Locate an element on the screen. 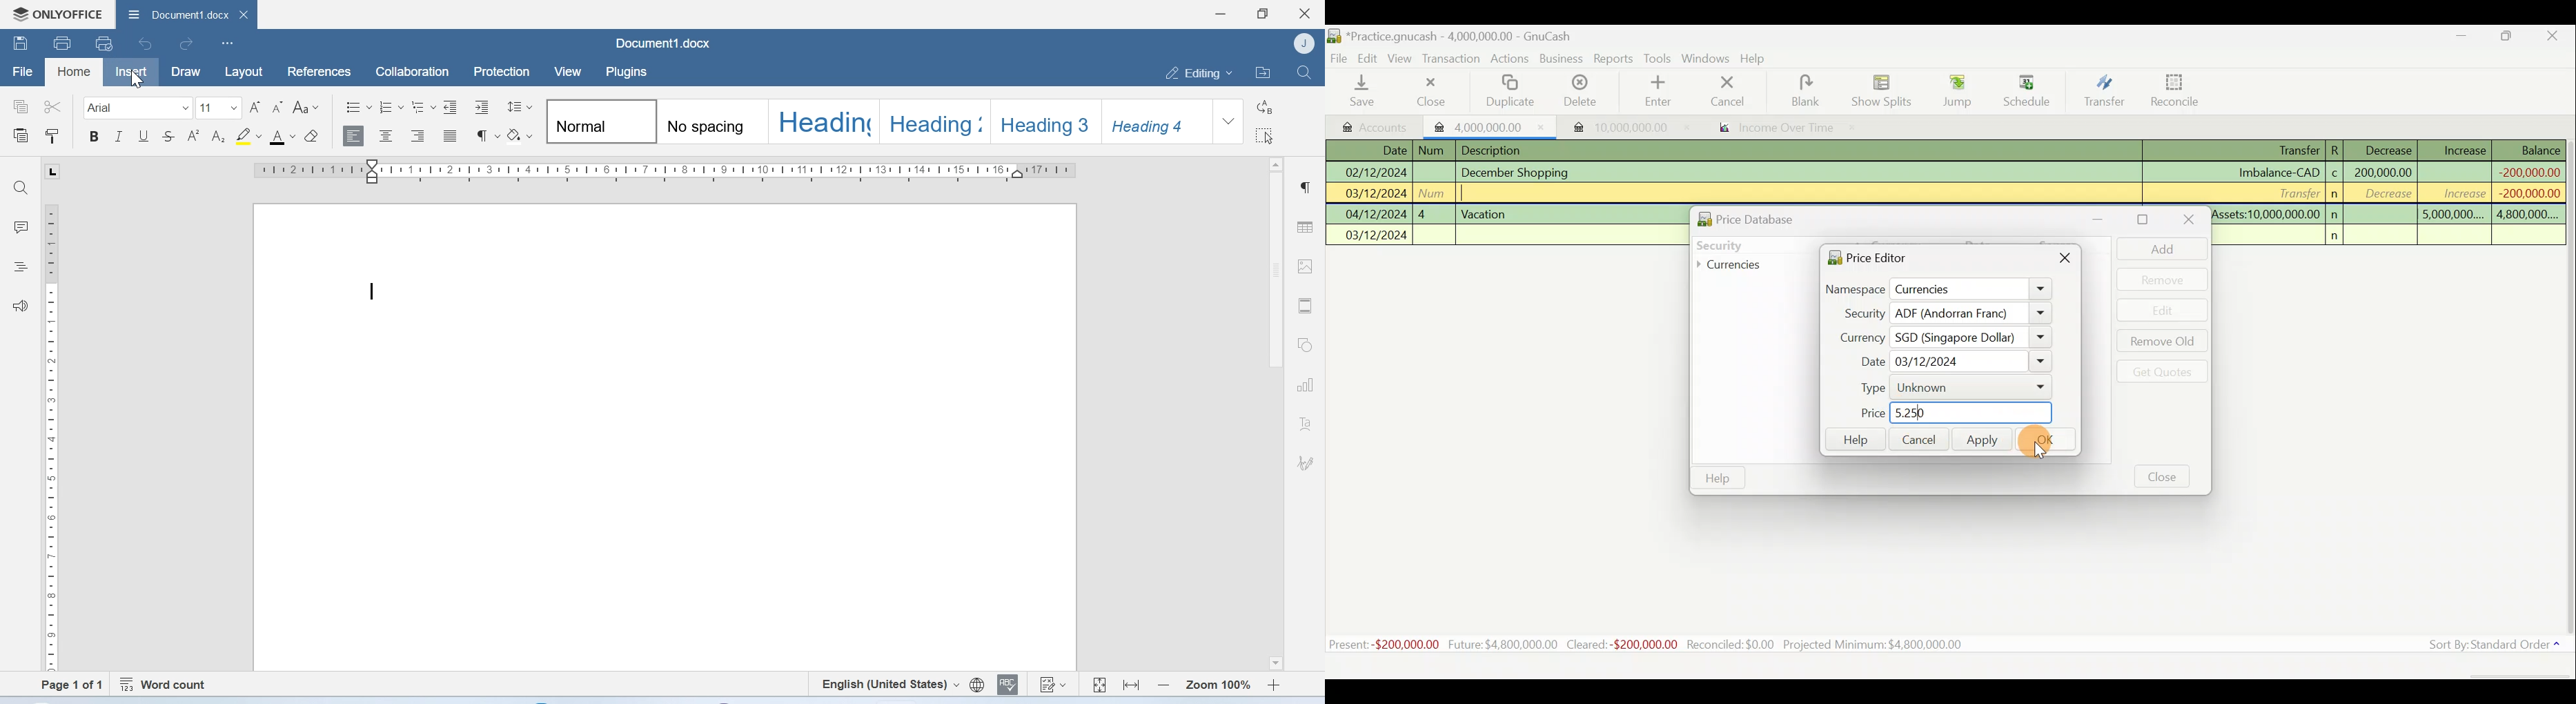 The image size is (2576, 728). Paragraph line spacing is located at coordinates (521, 106).